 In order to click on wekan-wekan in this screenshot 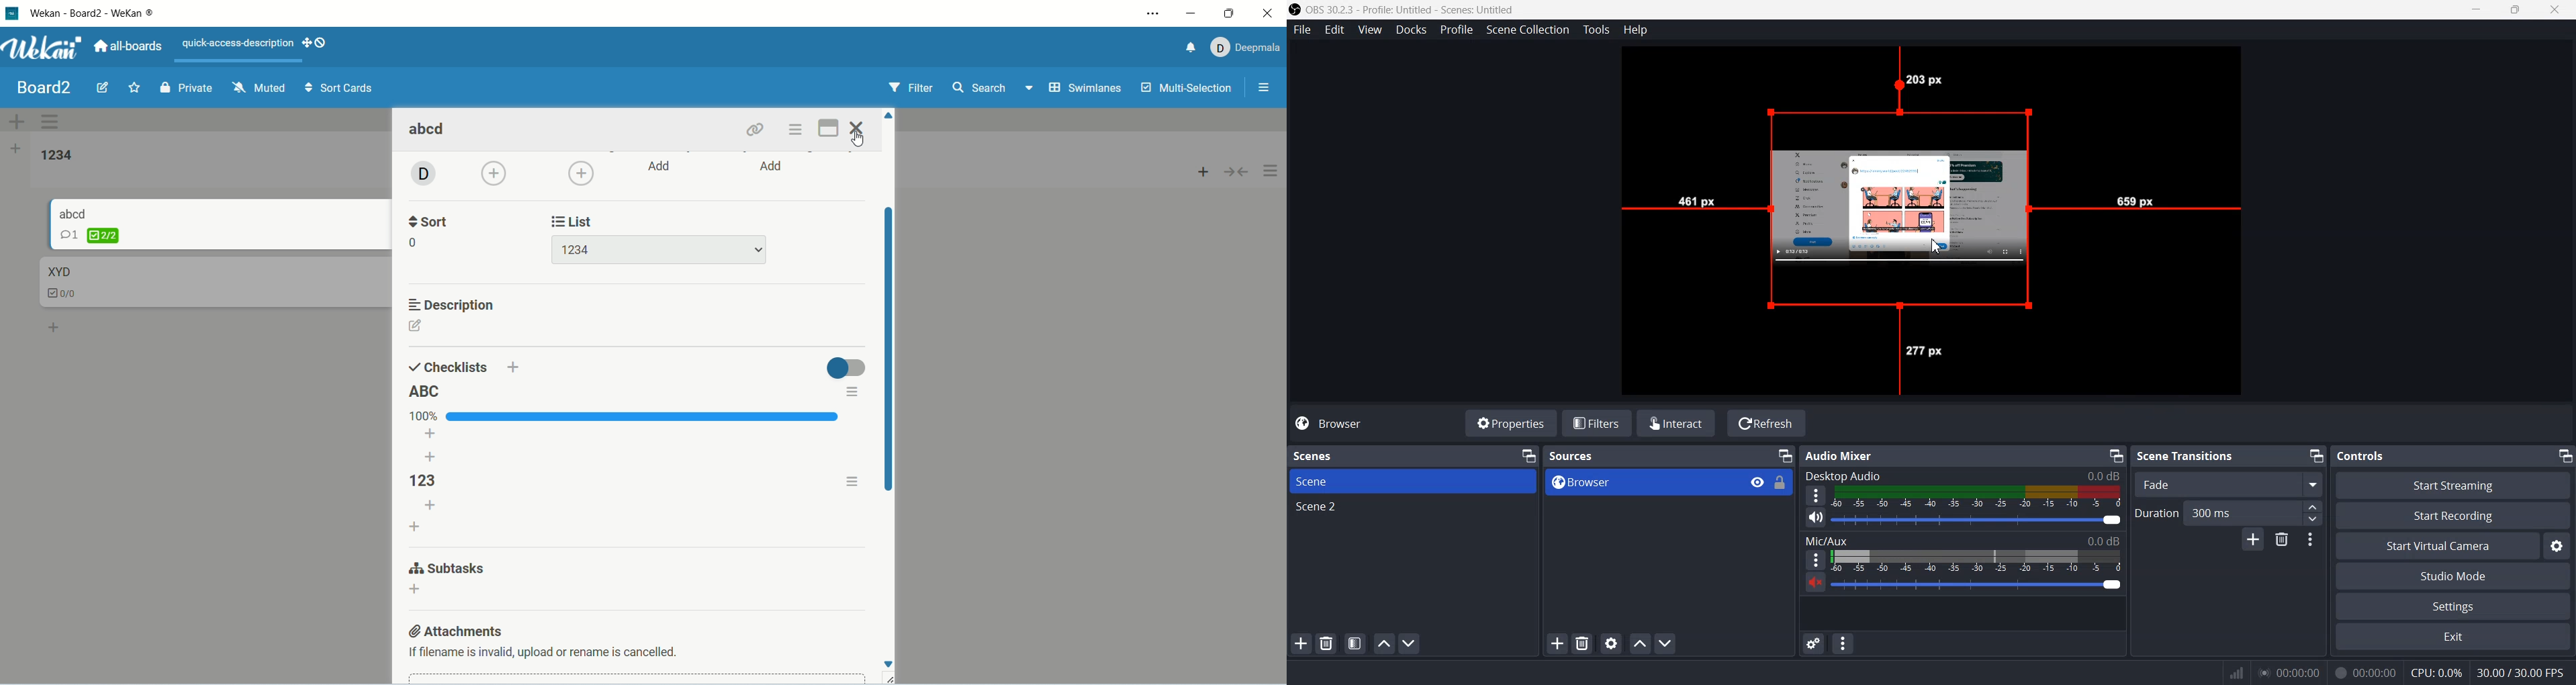, I will do `click(93, 13)`.